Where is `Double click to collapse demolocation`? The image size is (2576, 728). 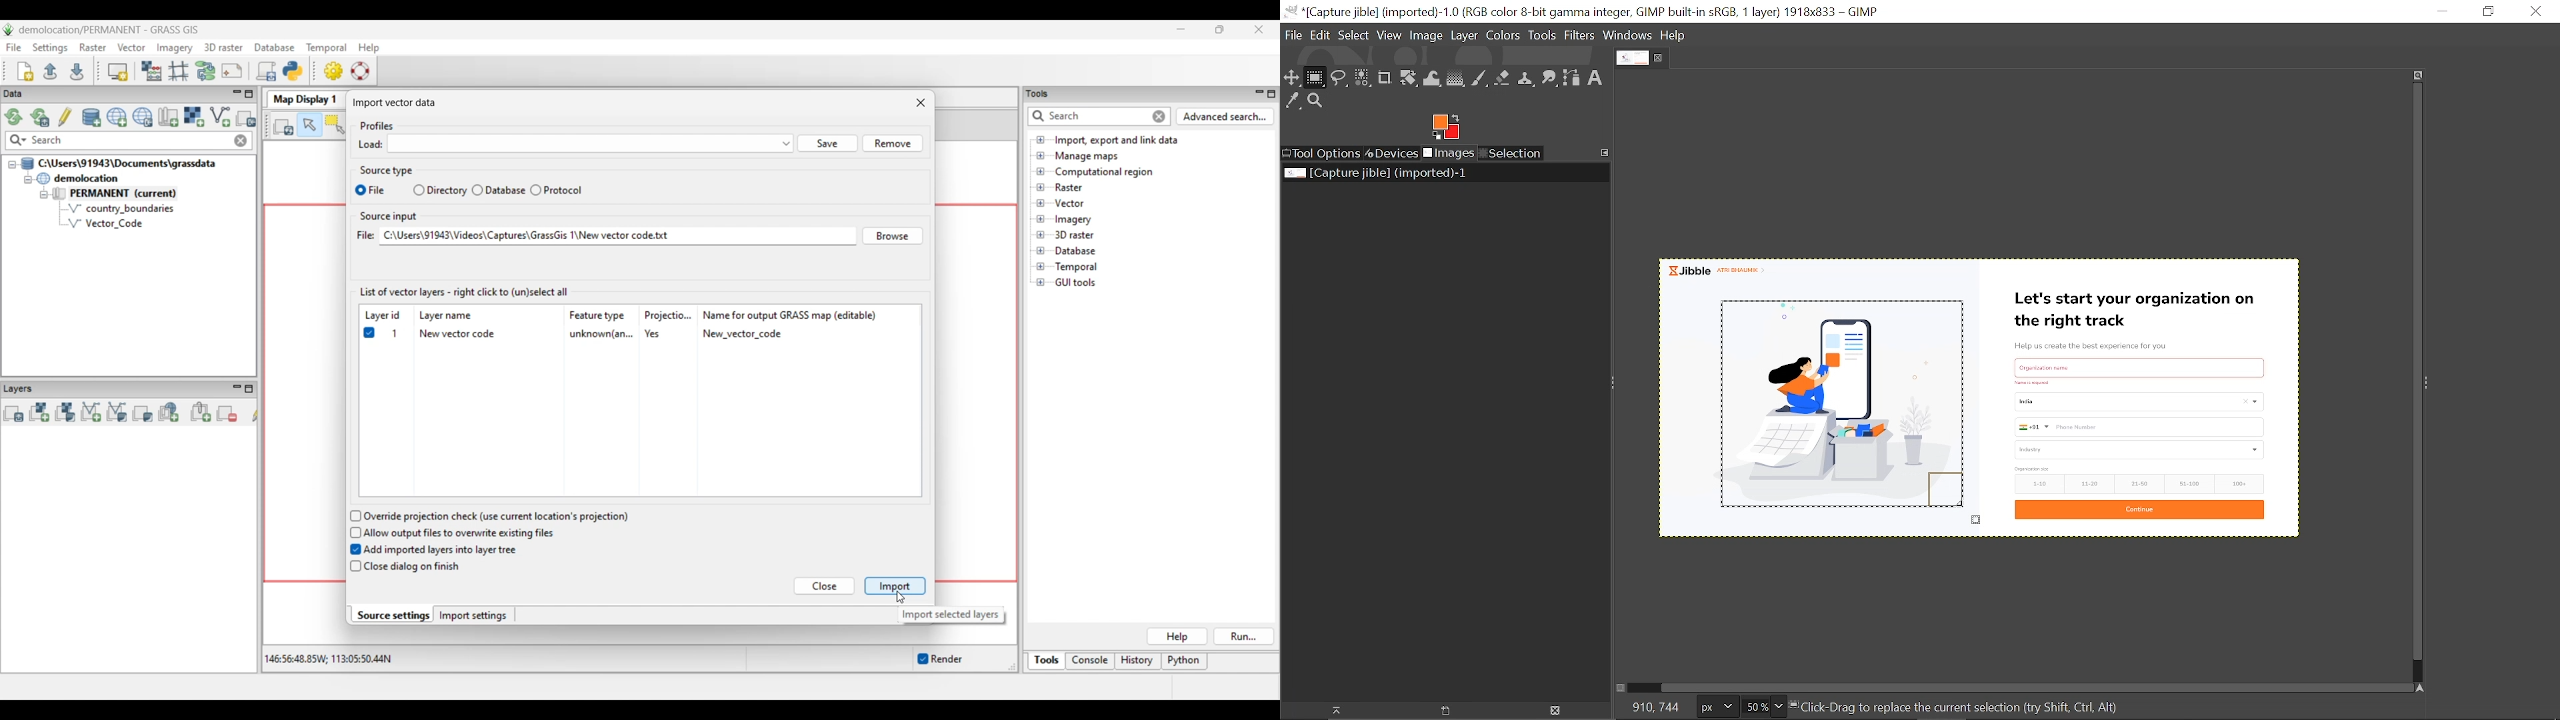 Double click to collapse demolocation is located at coordinates (77, 178).